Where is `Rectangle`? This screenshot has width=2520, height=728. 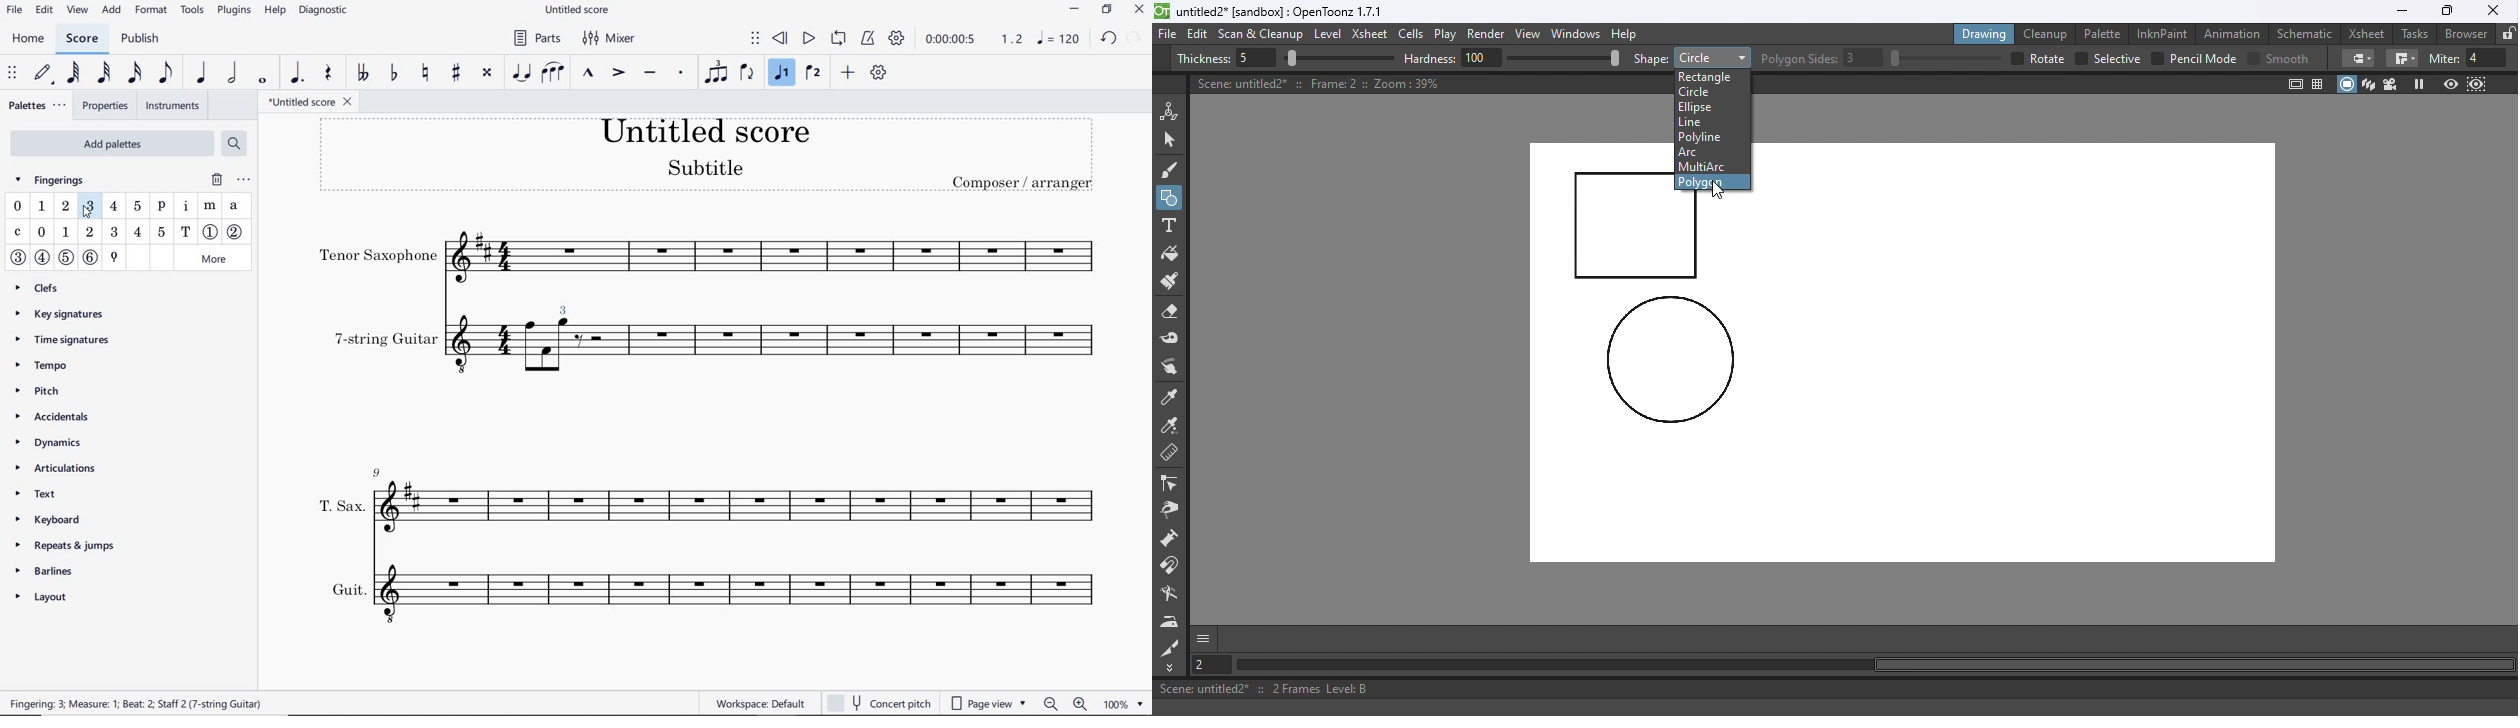
Rectangle is located at coordinates (1711, 75).